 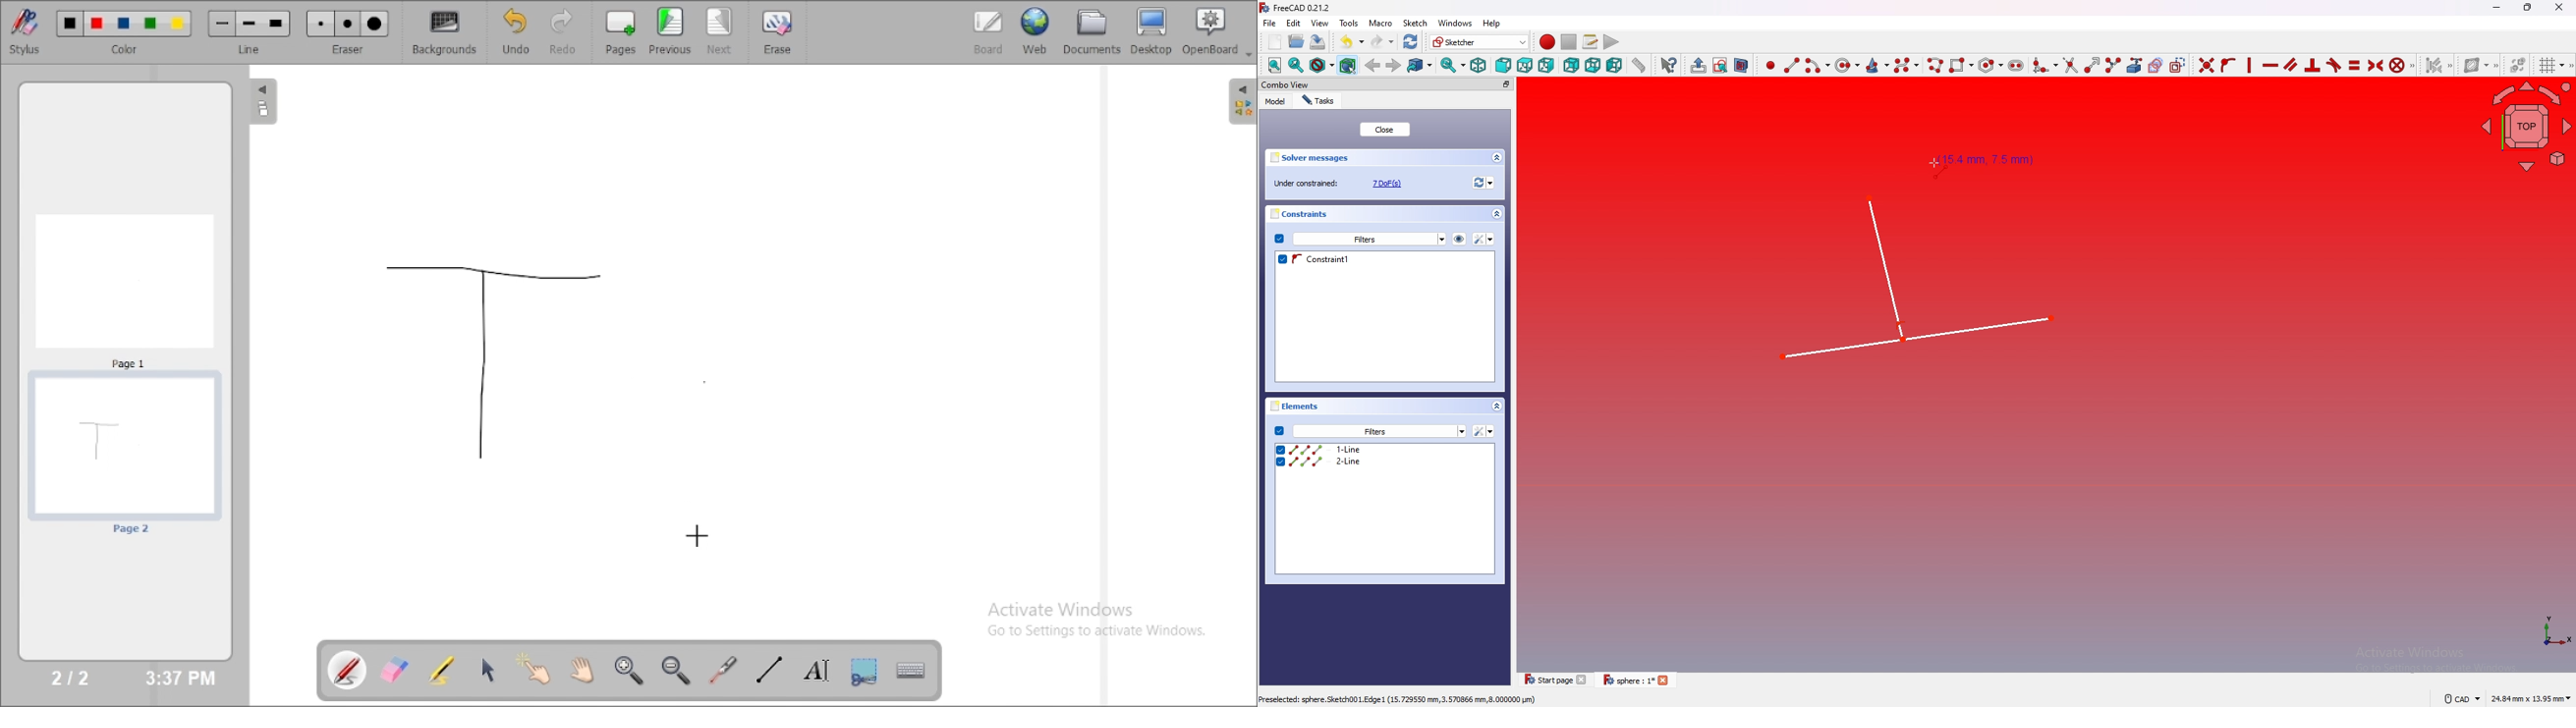 I want to click on Sketcher, so click(x=1477, y=42).